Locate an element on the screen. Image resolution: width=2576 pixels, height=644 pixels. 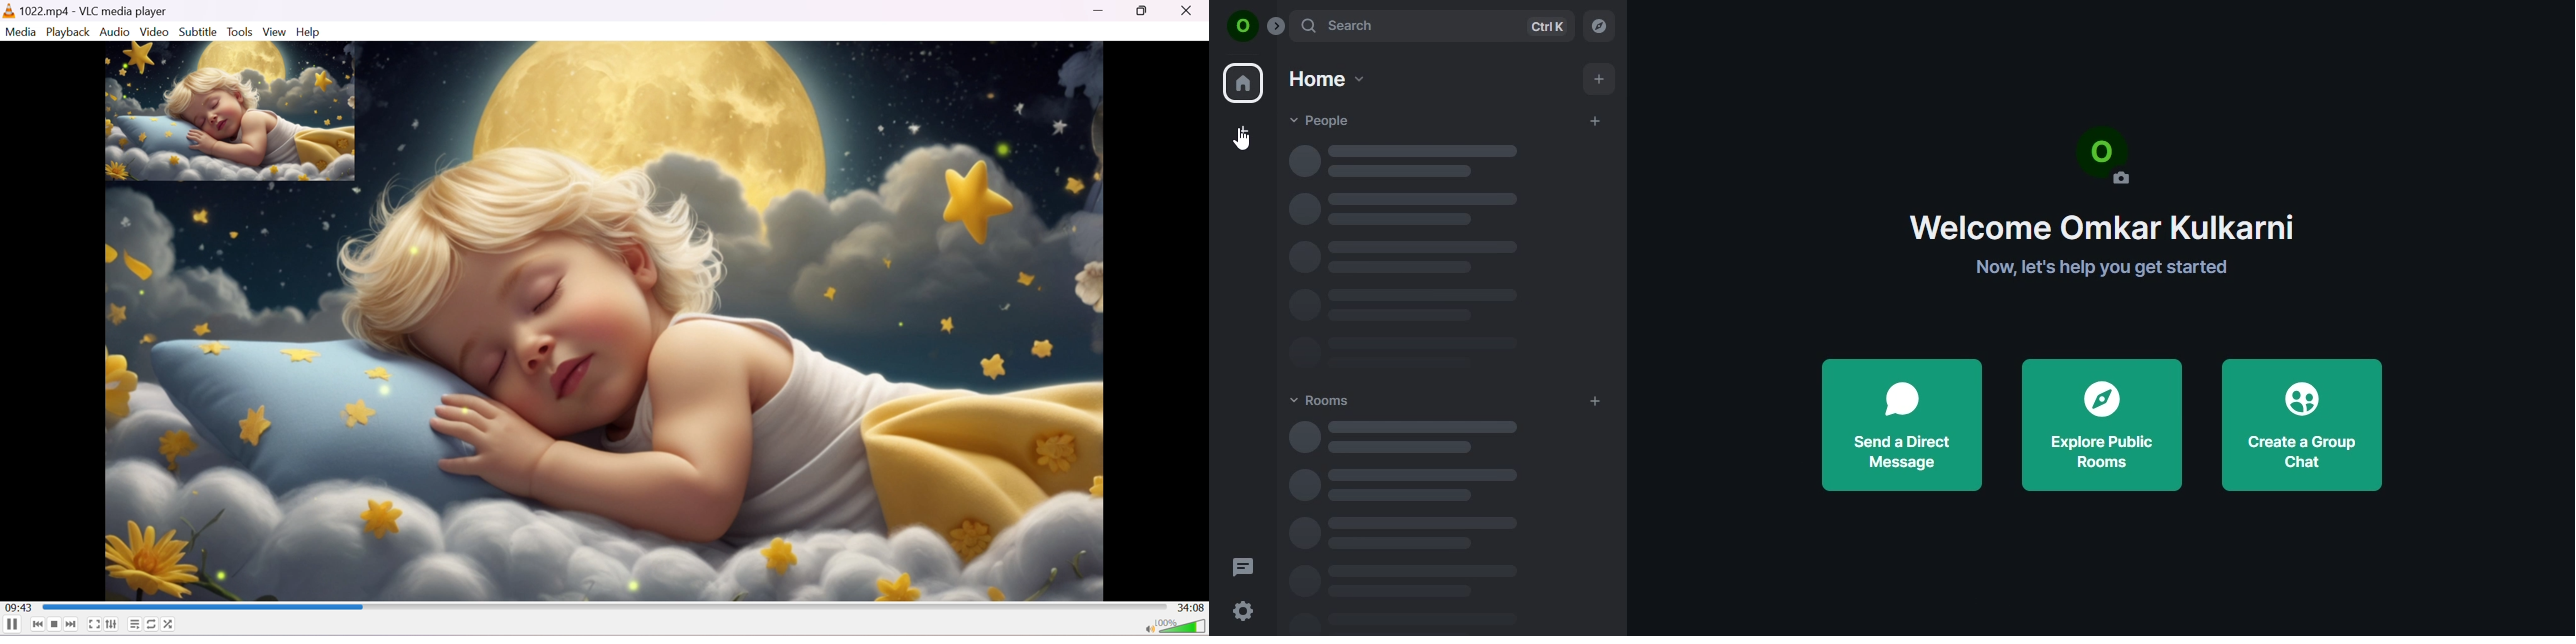
Next media in the playlist, skip forward when held is located at coordinates (72, 625).